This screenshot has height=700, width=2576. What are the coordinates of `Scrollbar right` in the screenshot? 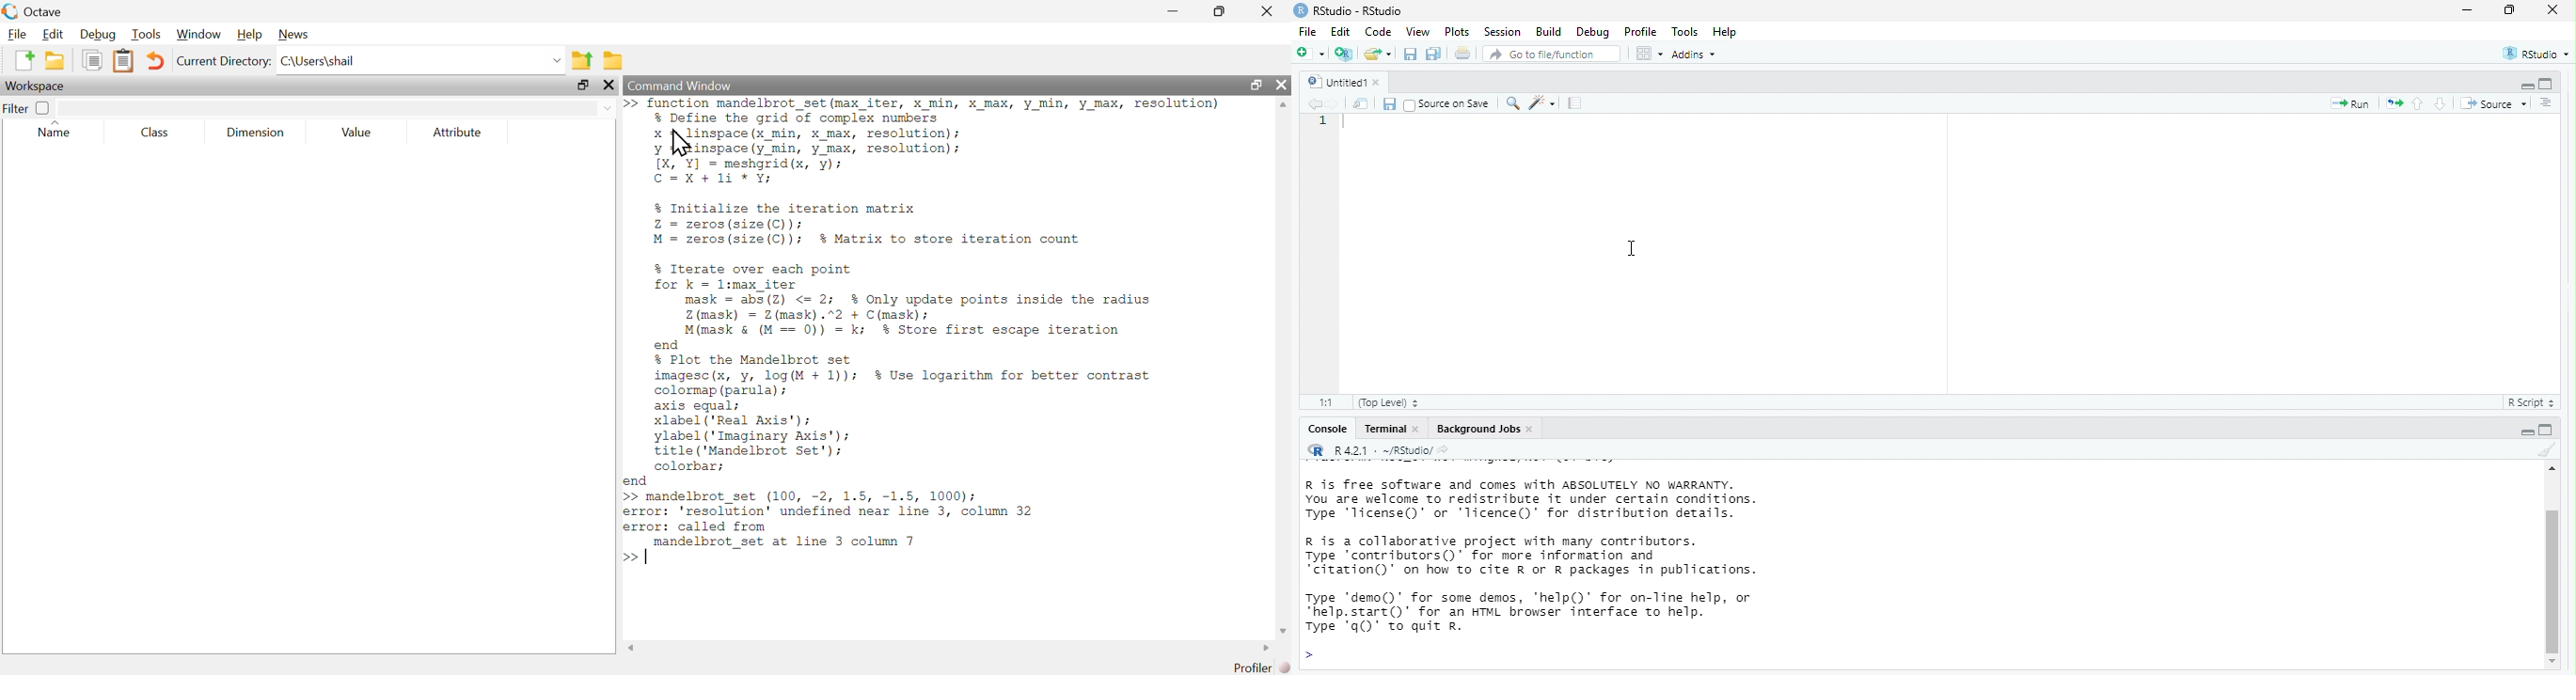 It's located at (1263, 647).